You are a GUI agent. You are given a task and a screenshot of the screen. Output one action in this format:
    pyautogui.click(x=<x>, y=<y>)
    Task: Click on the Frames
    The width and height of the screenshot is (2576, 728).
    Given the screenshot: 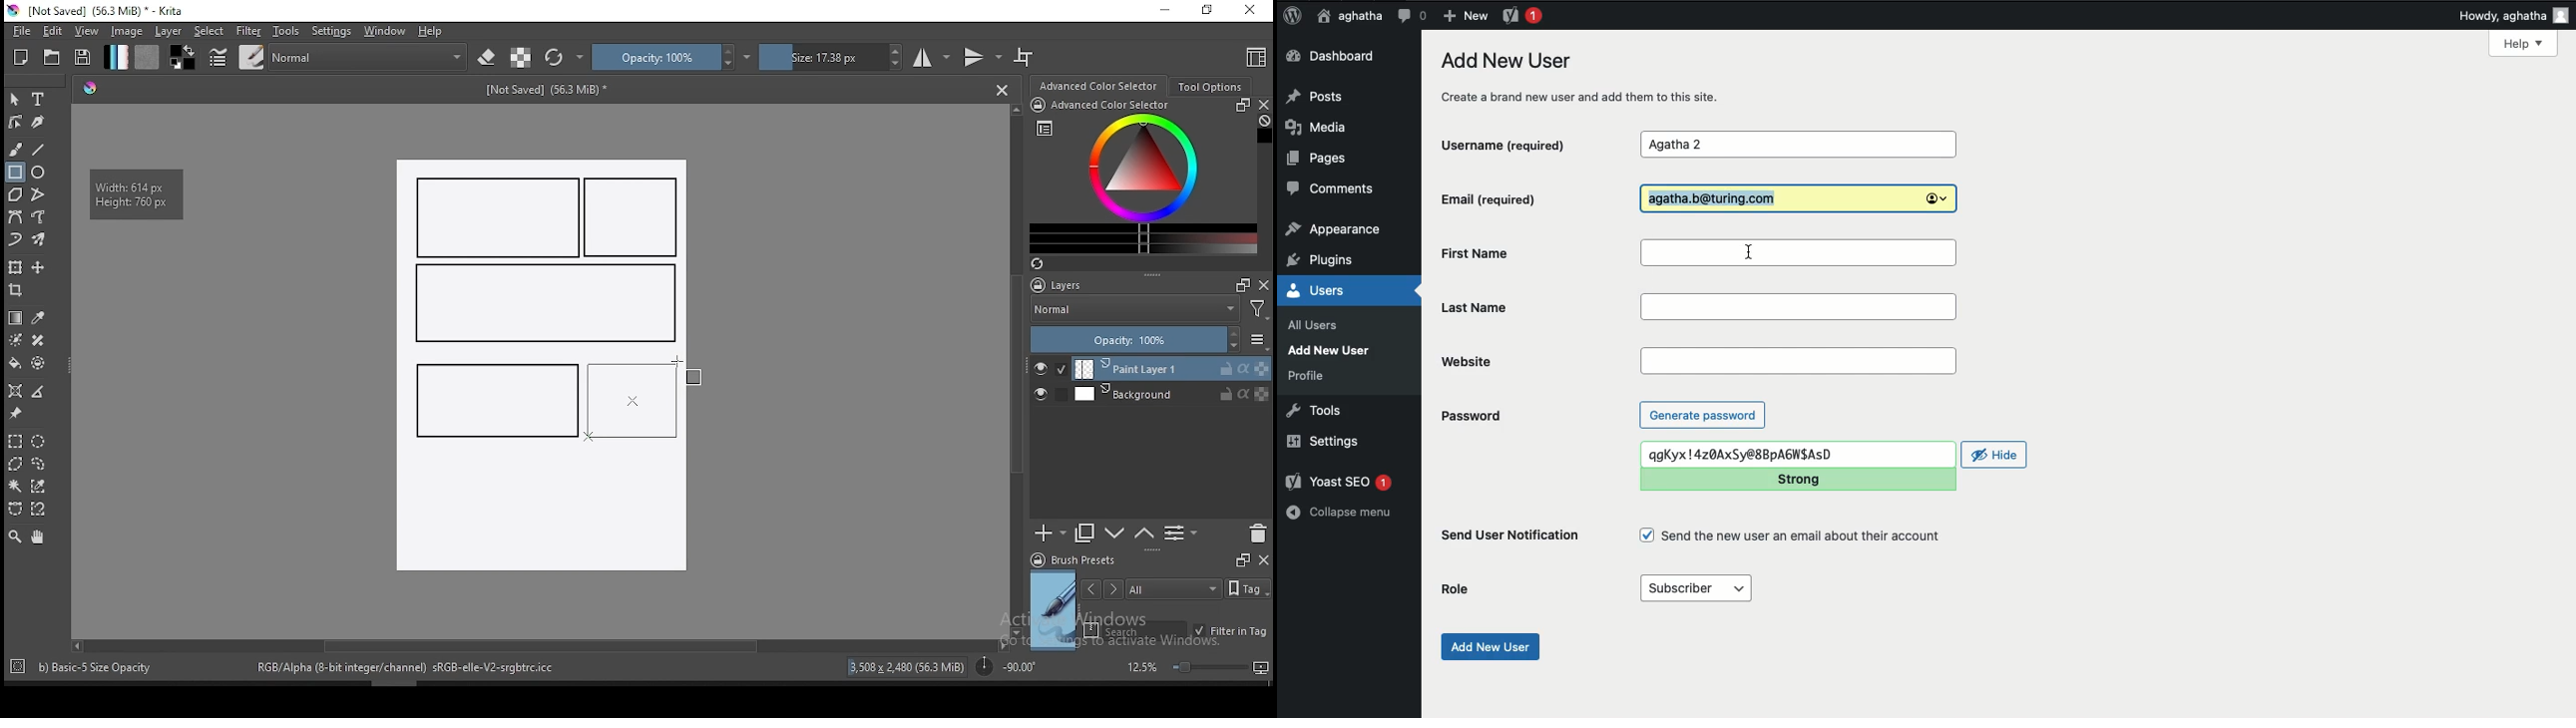 What is the action you would take?
    pyautogui.click(x=1242, y=559)
    